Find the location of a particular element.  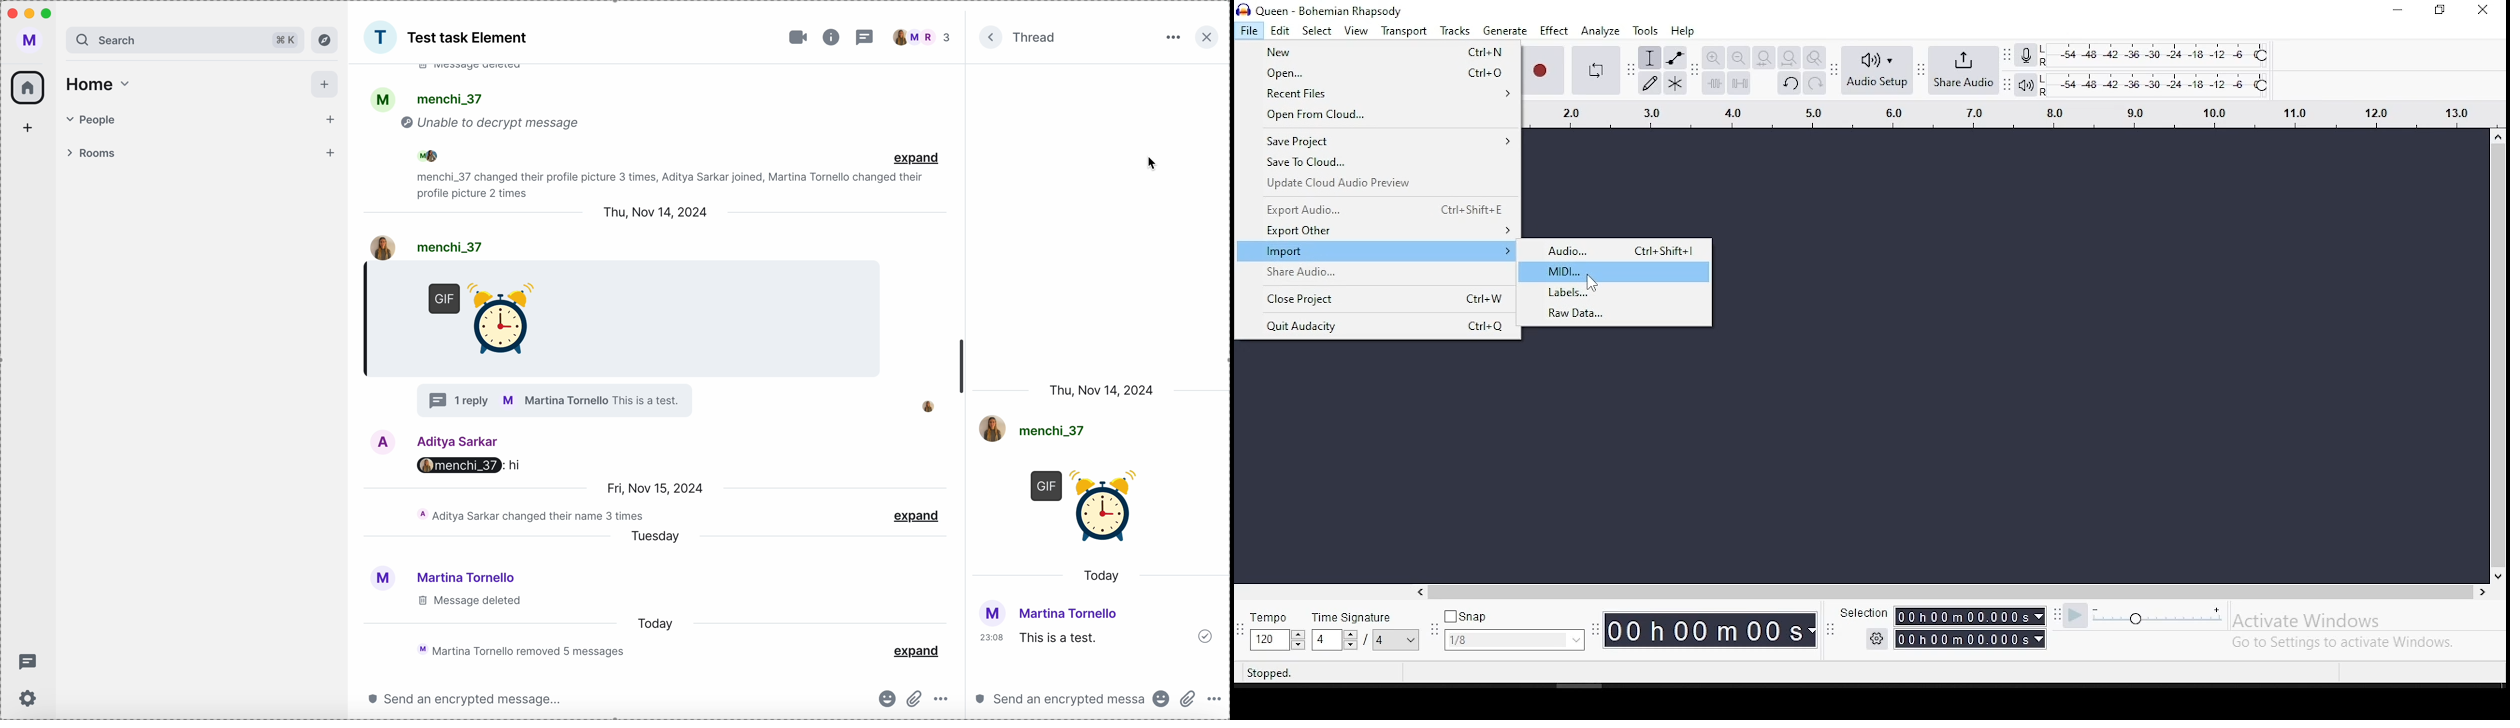

user profile is located at coordinates (32, 42).